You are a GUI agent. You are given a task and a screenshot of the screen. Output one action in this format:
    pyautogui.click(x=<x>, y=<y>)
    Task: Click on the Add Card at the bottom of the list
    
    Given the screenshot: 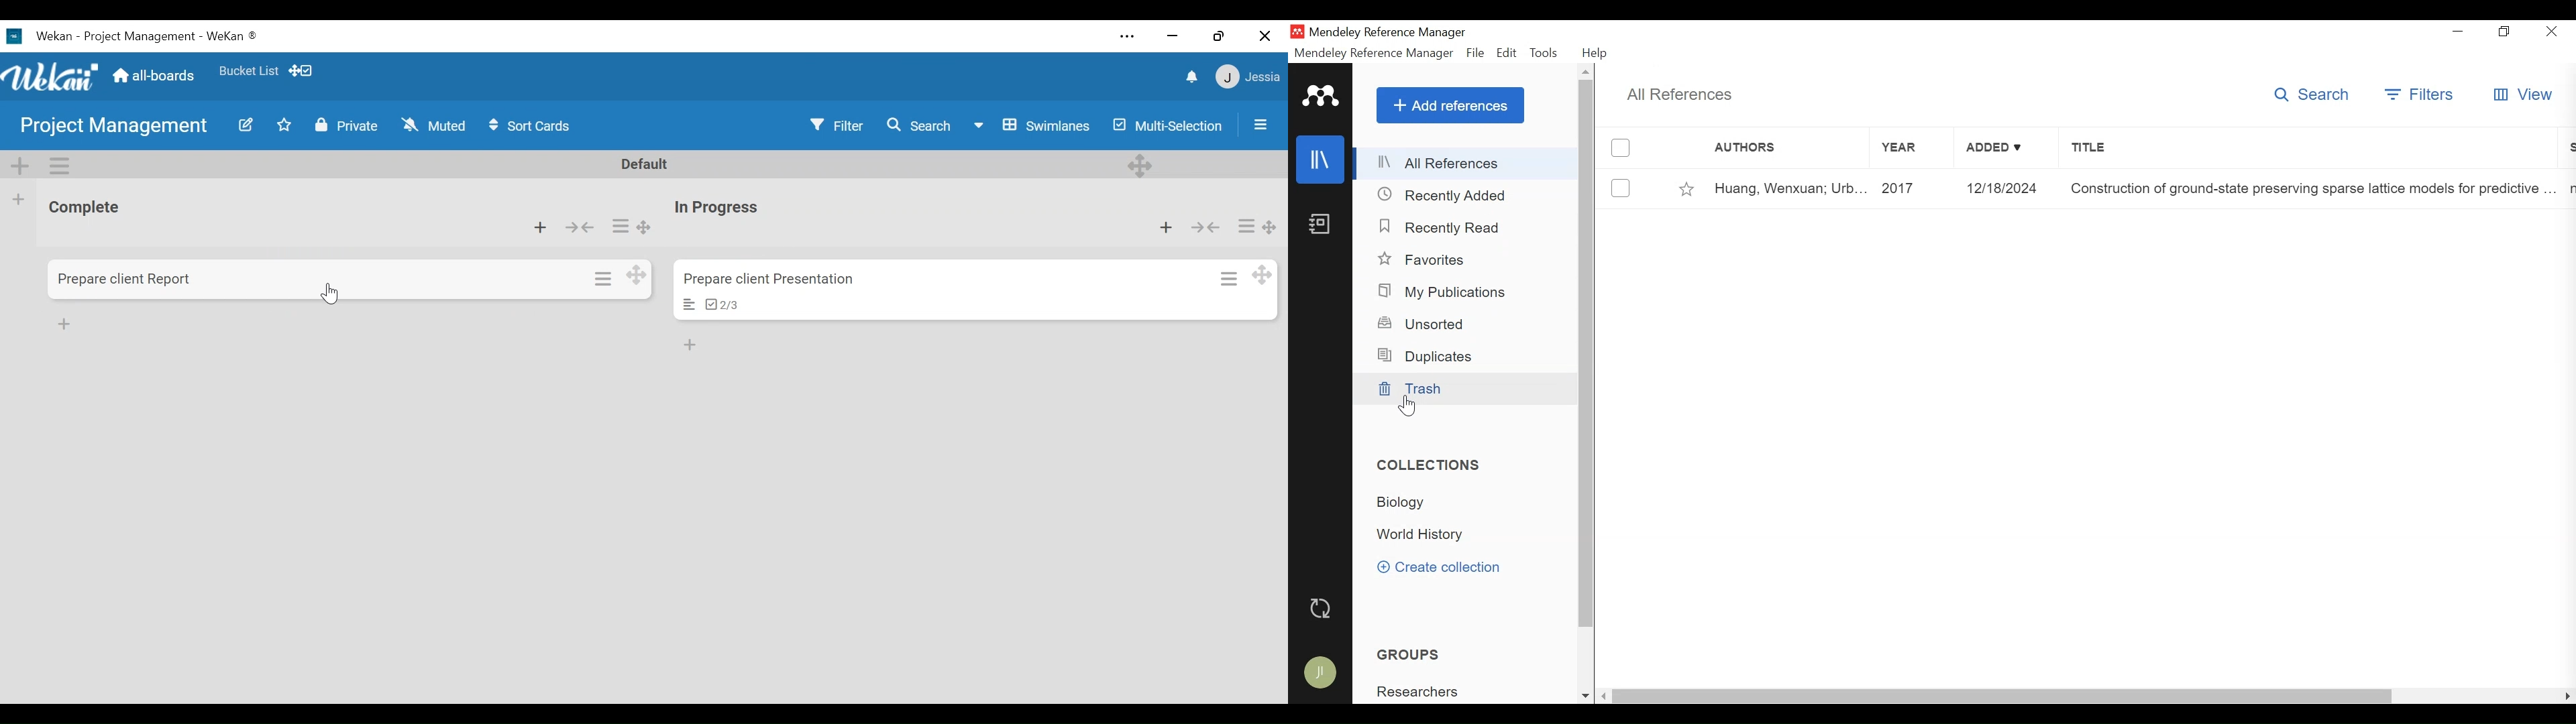 What is the action you would take?
    pyautogui.click(x=64, y=322)
    